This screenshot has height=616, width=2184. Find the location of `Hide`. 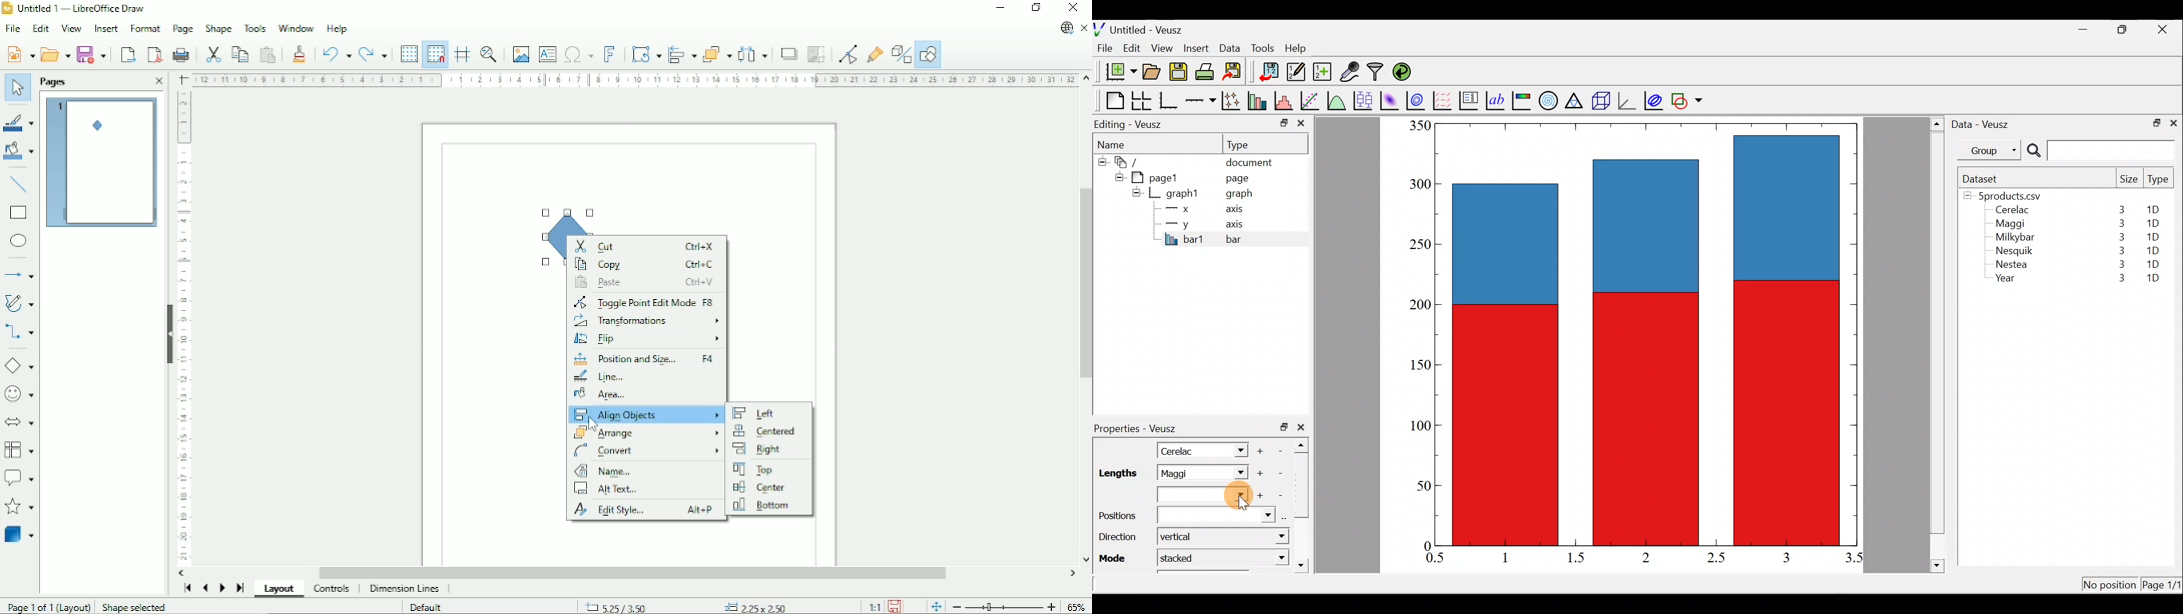

Hide is located at coordinates (168, 334).